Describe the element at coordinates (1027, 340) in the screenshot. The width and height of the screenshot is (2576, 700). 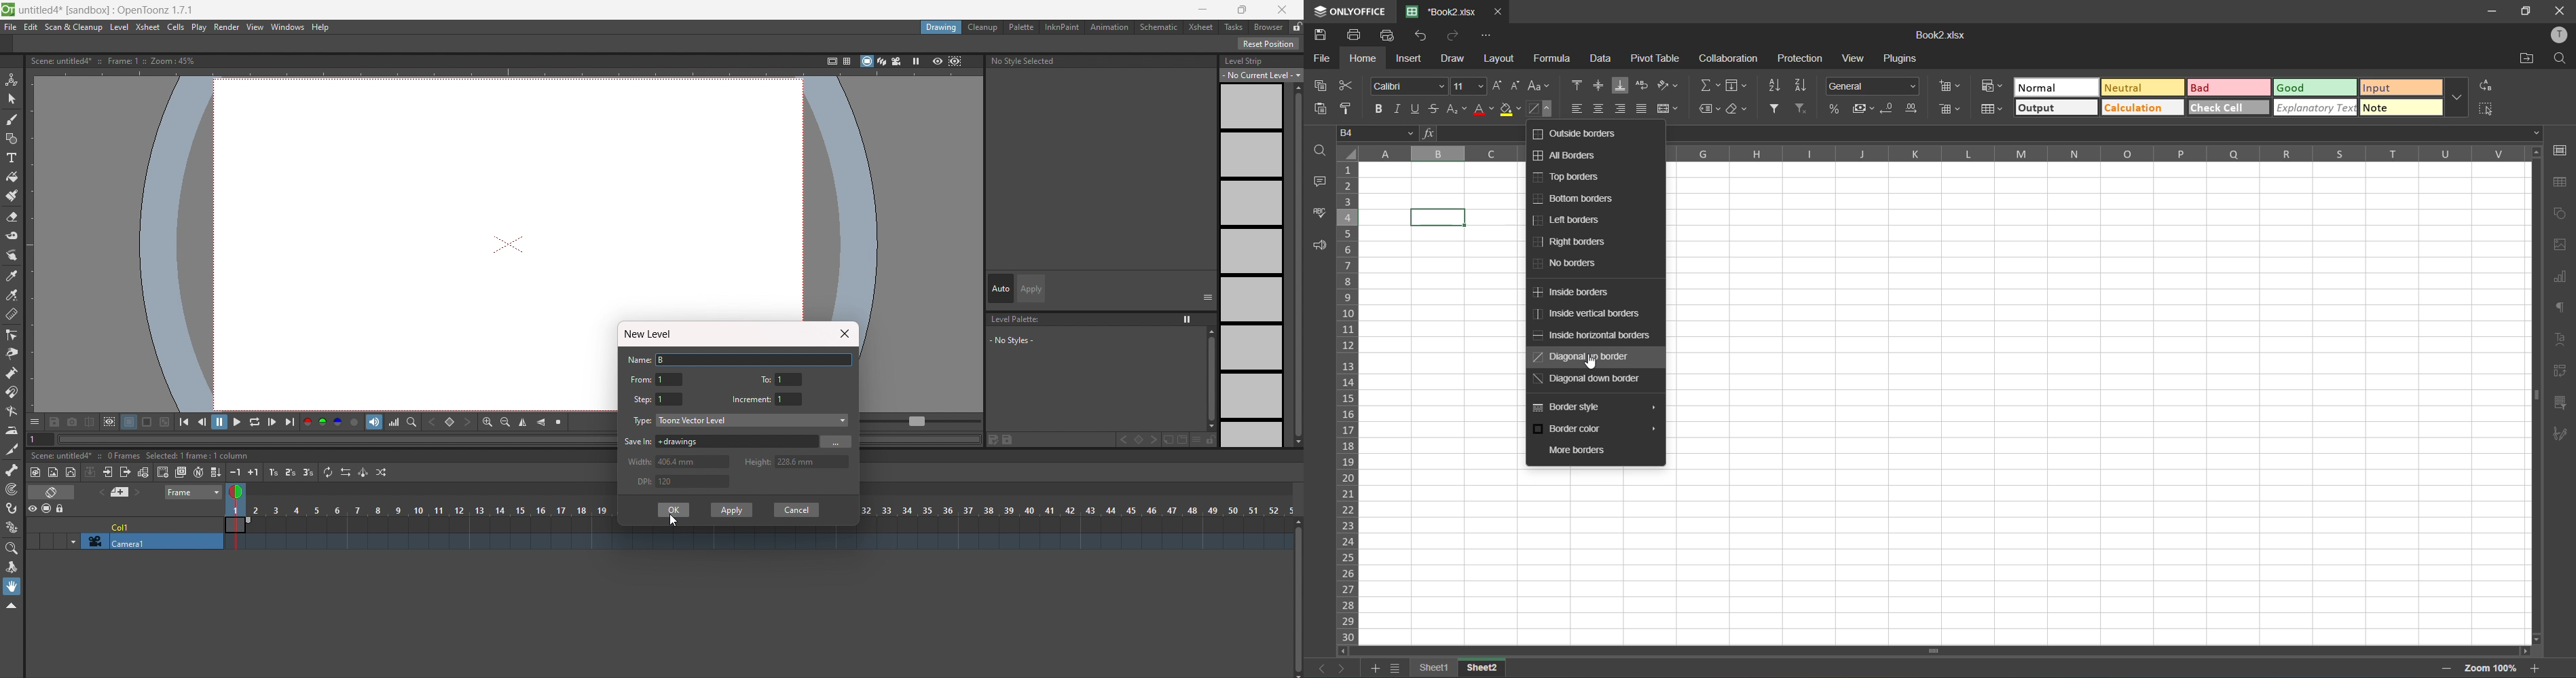
I see `no styles` at that location.